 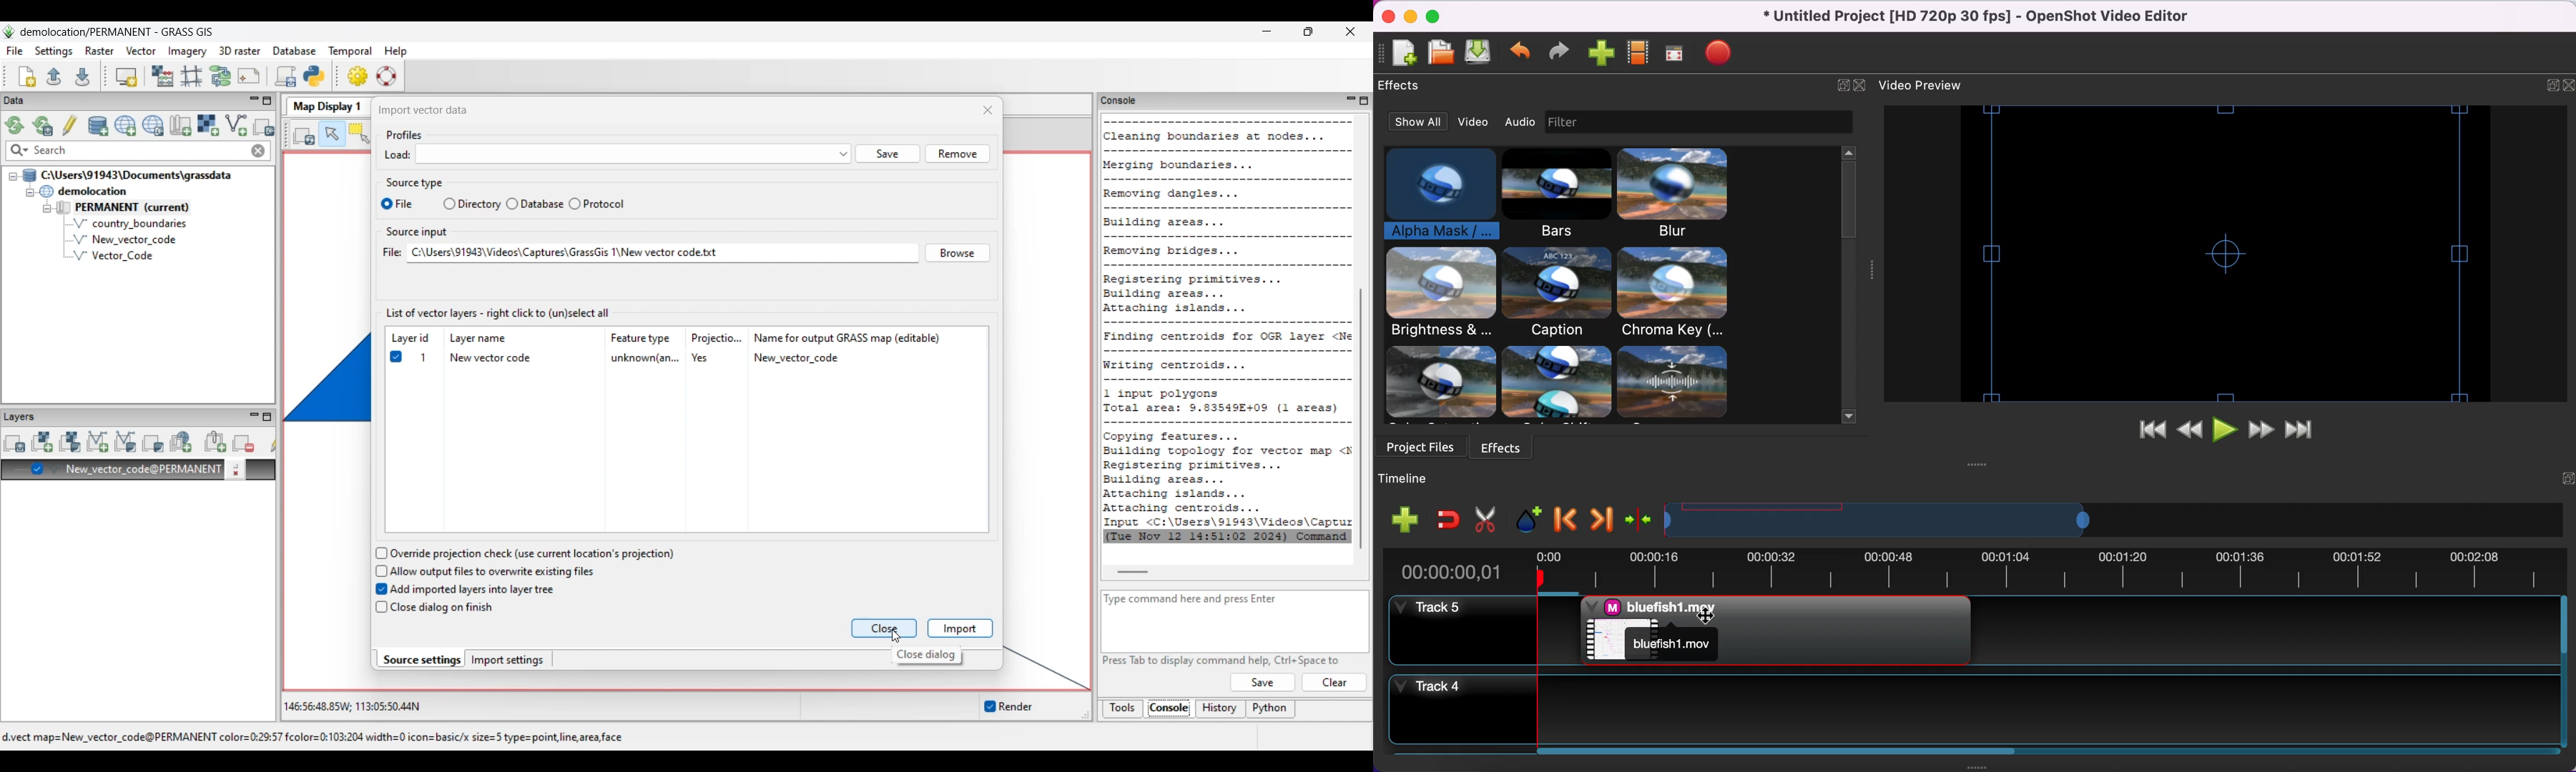 What do you see at coordinates (1555, 293) in the screenshot?
I see `caption` at bounding box center [1555, 293].